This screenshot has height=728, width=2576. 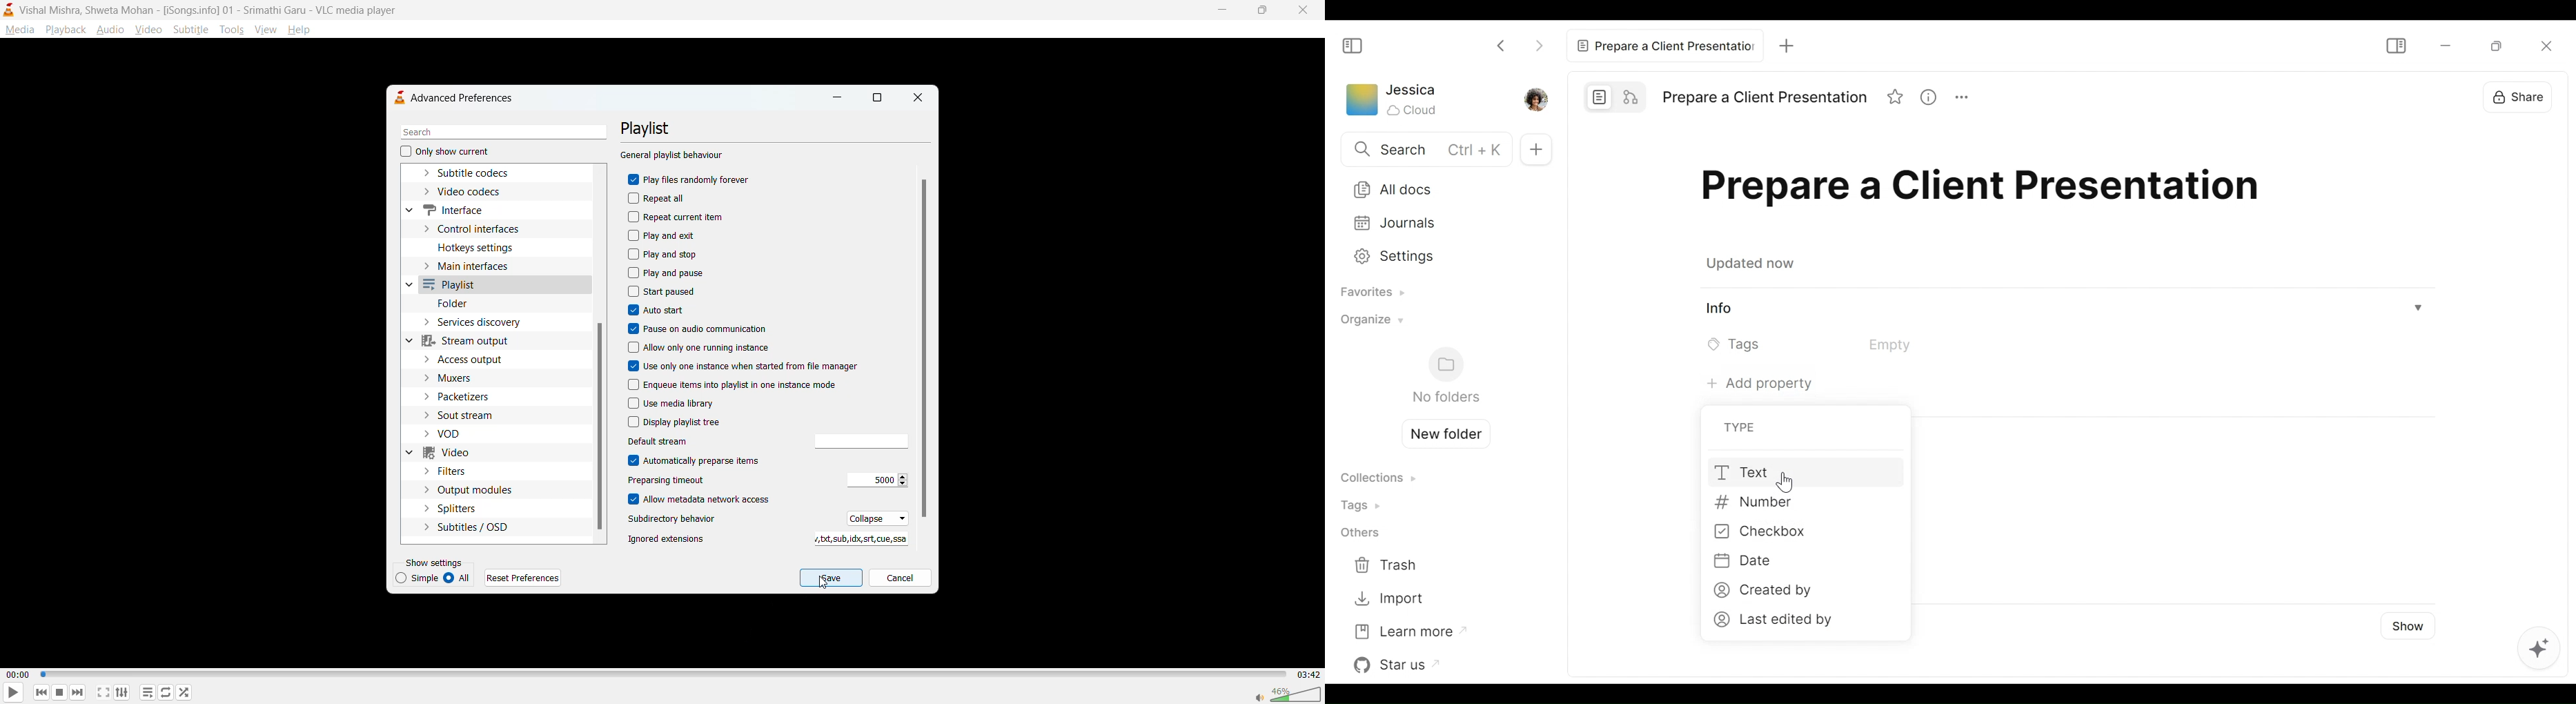 What do you see at coordinates (1502, 44) in the screenshot?
I see `Click to go back` at bounding box center [1502, 44].